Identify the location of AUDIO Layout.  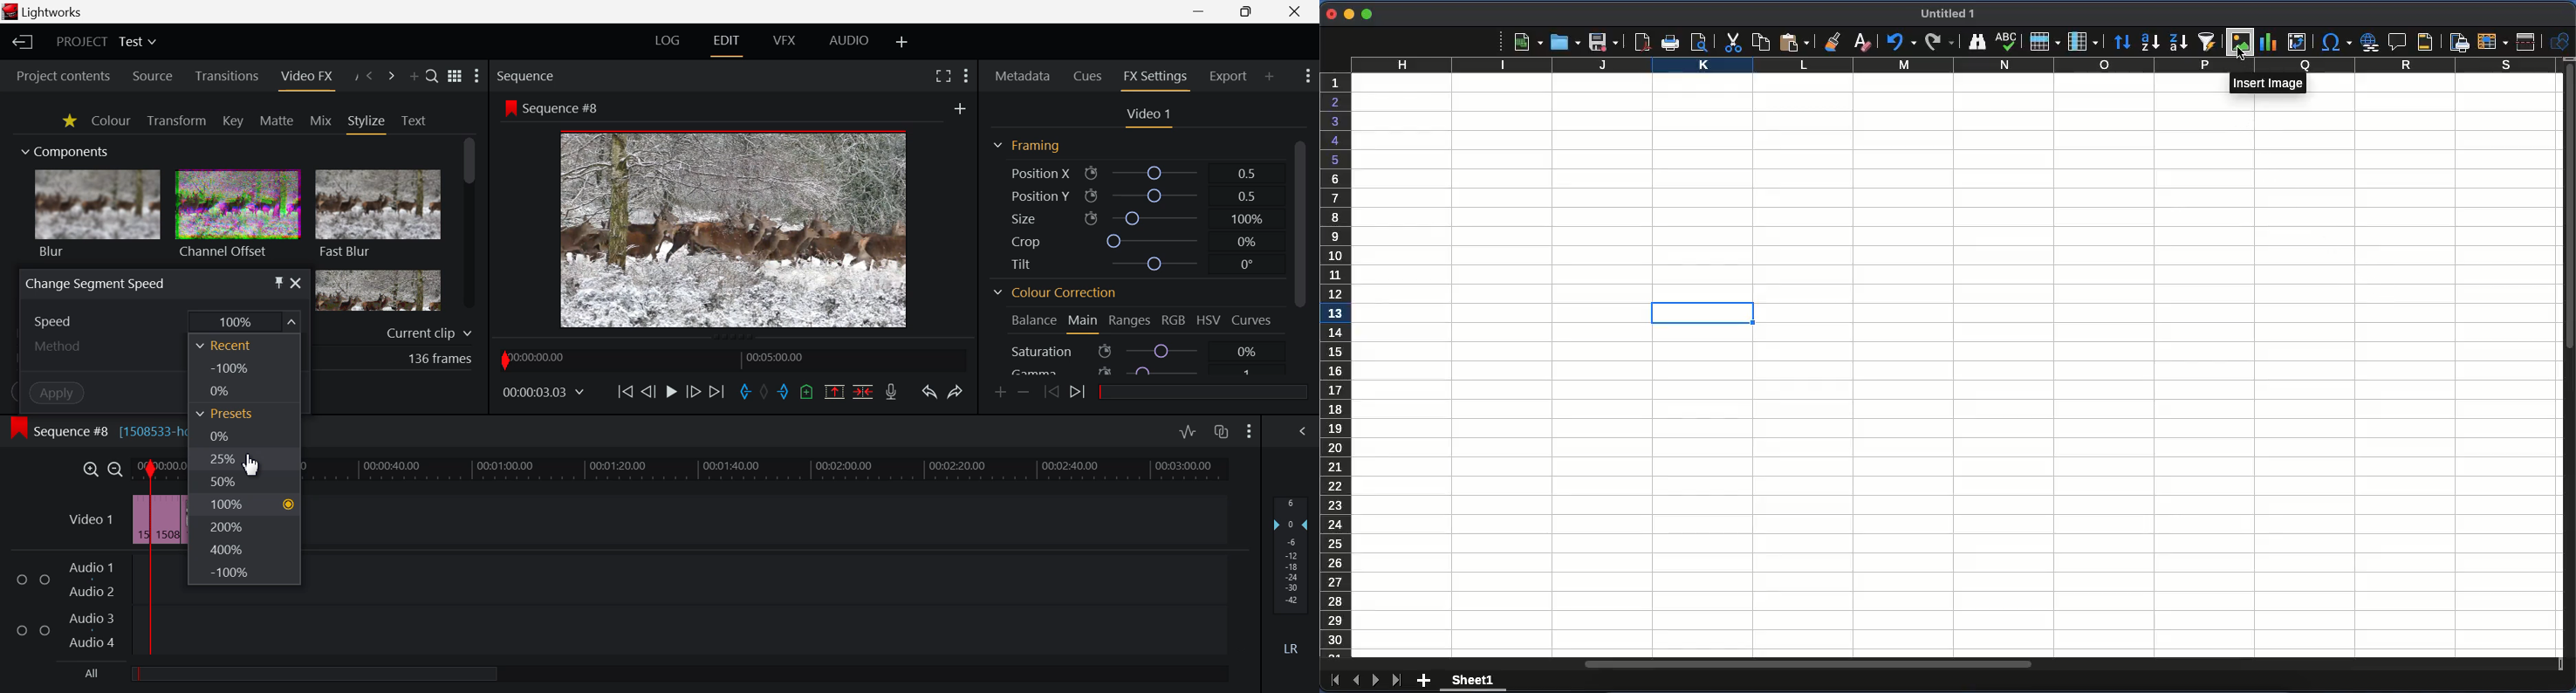
(849, 41).